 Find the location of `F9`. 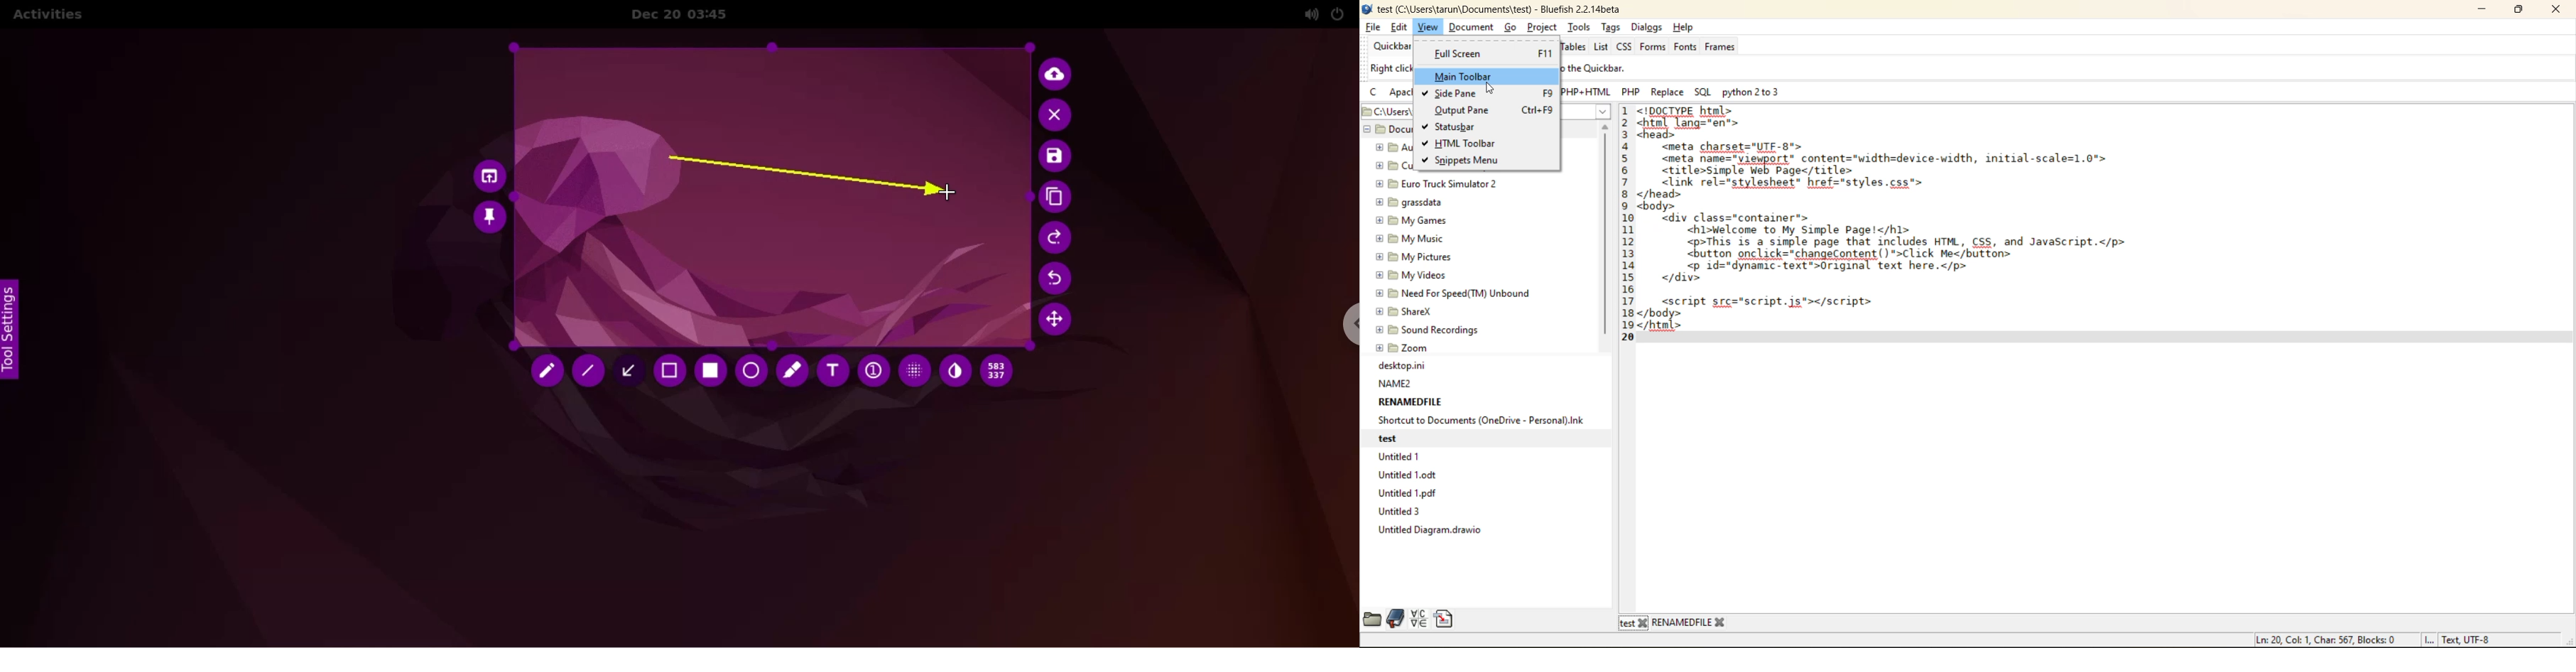

F9 is located at coordinates (1538, 92).